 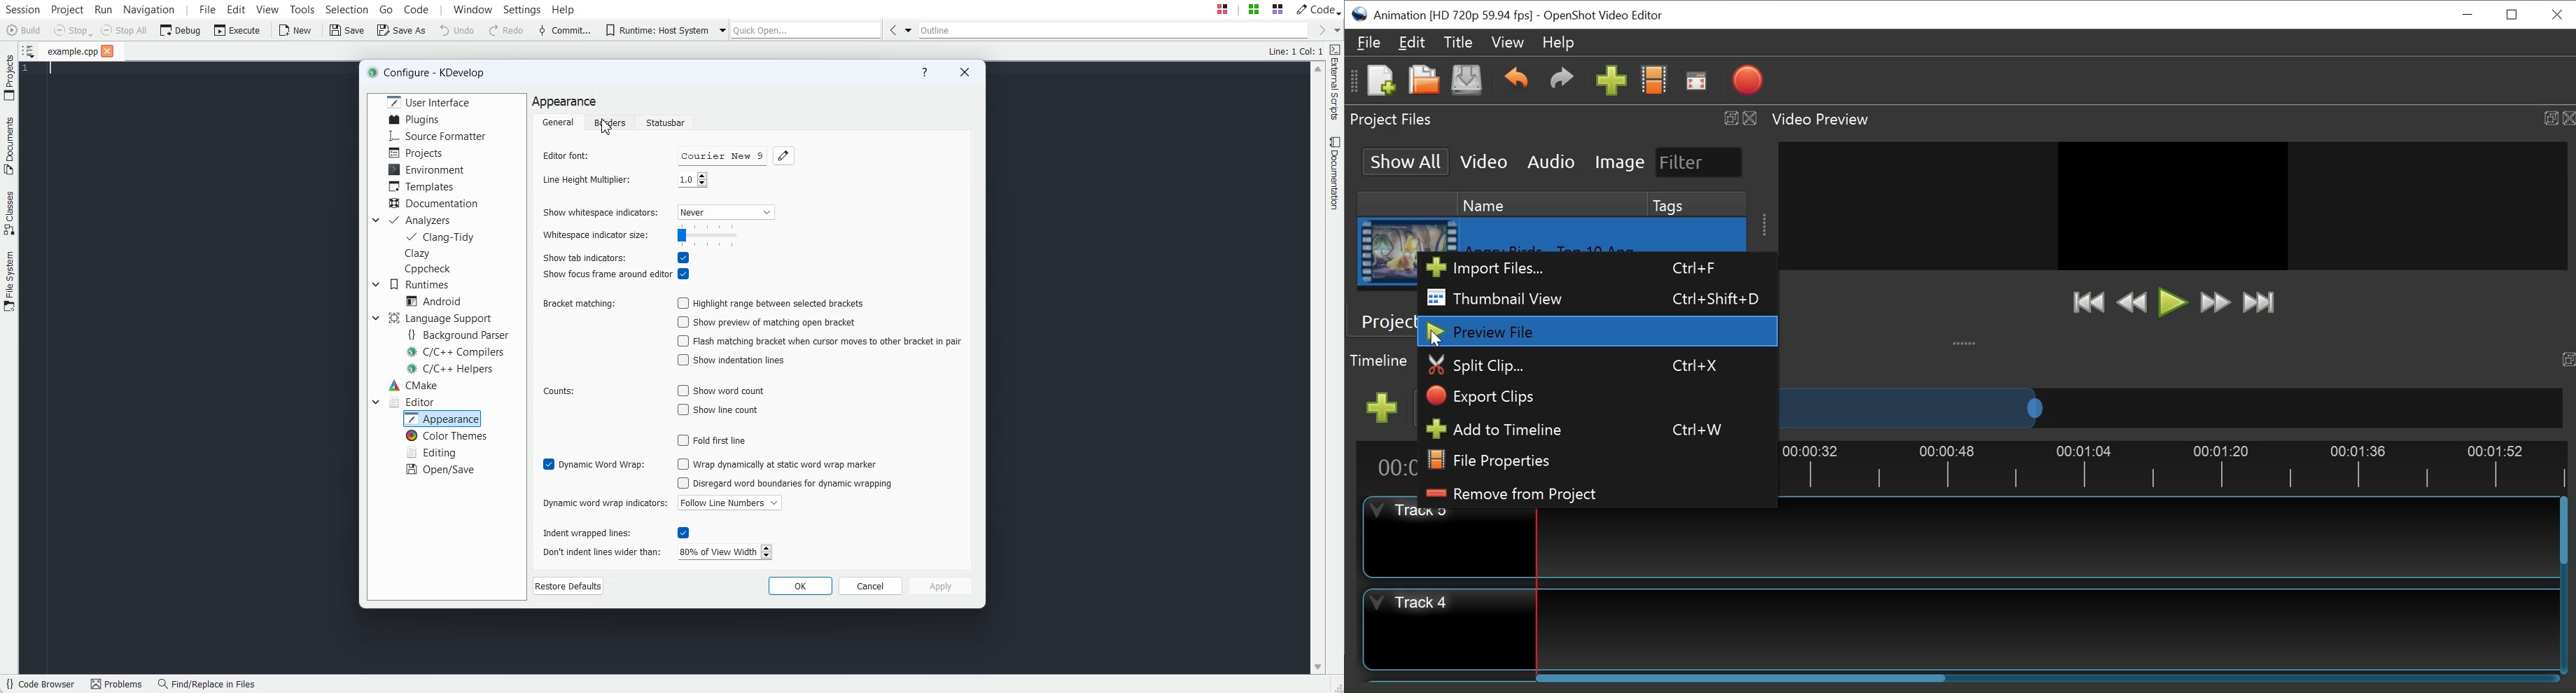 I want to click on Maximize, so click(x=2567, y=359).